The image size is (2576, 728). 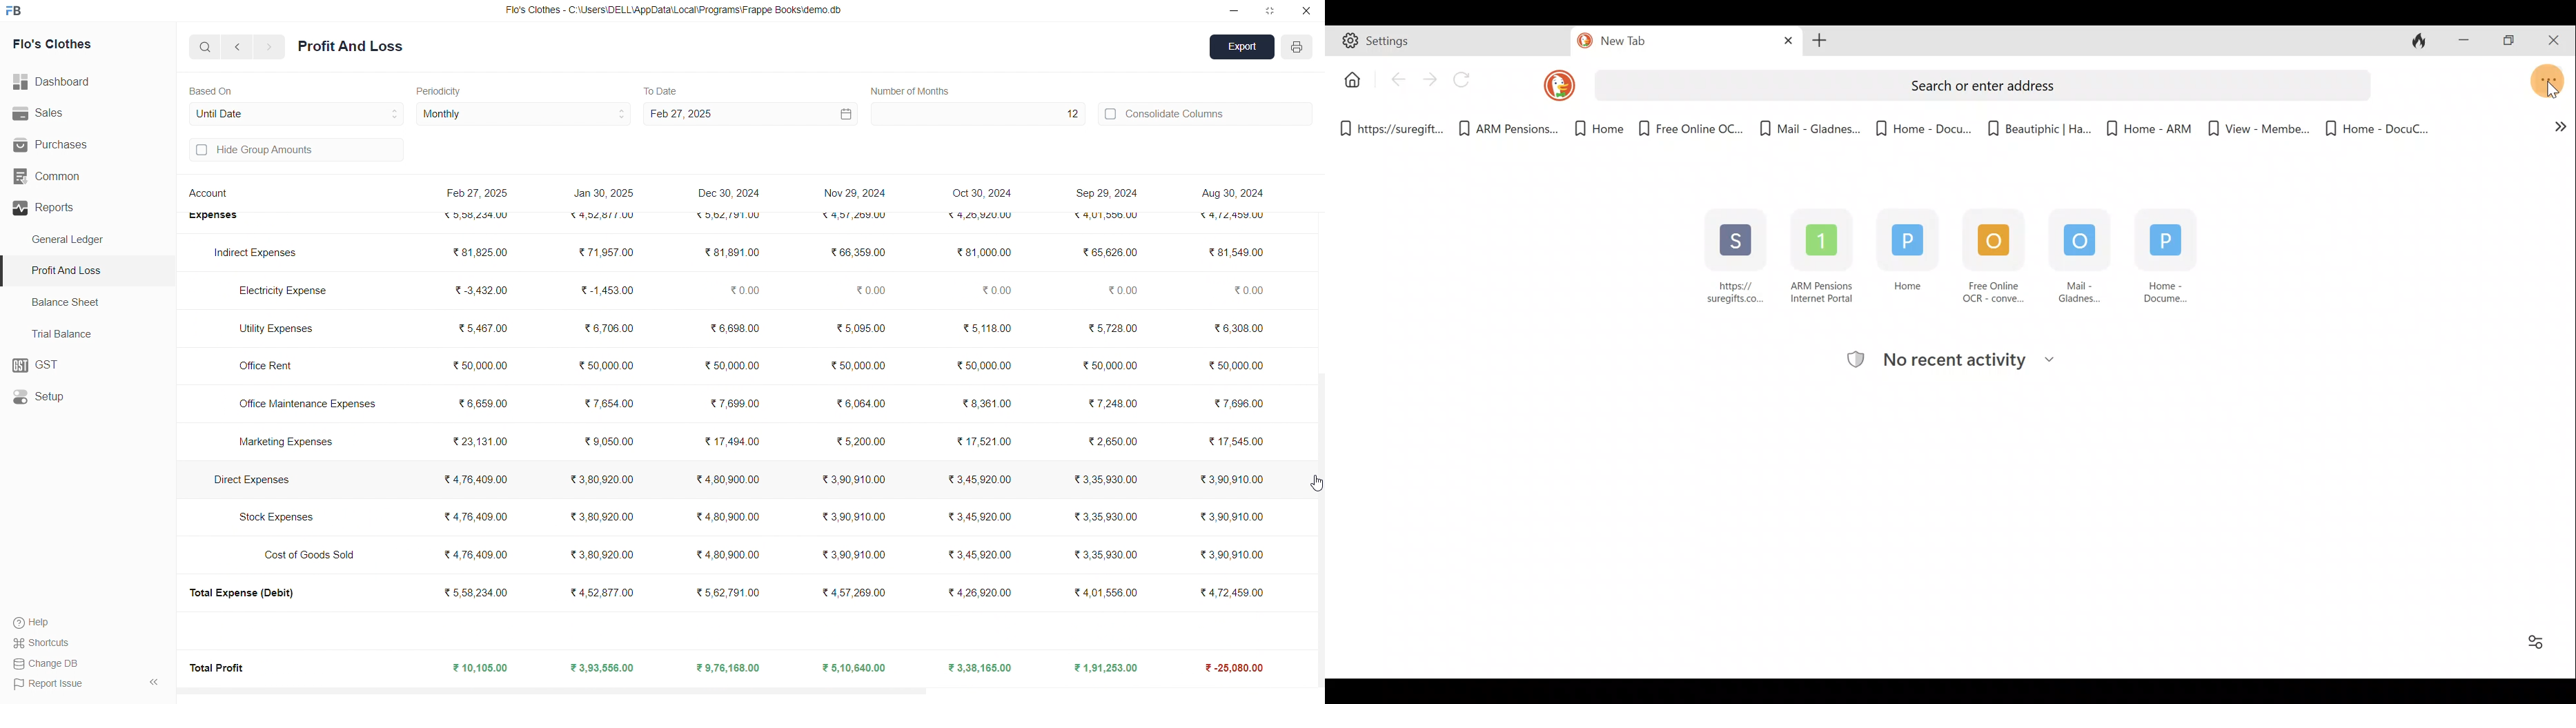 I want to click on Sep 29, 2024, so click(x=1103, y=193).